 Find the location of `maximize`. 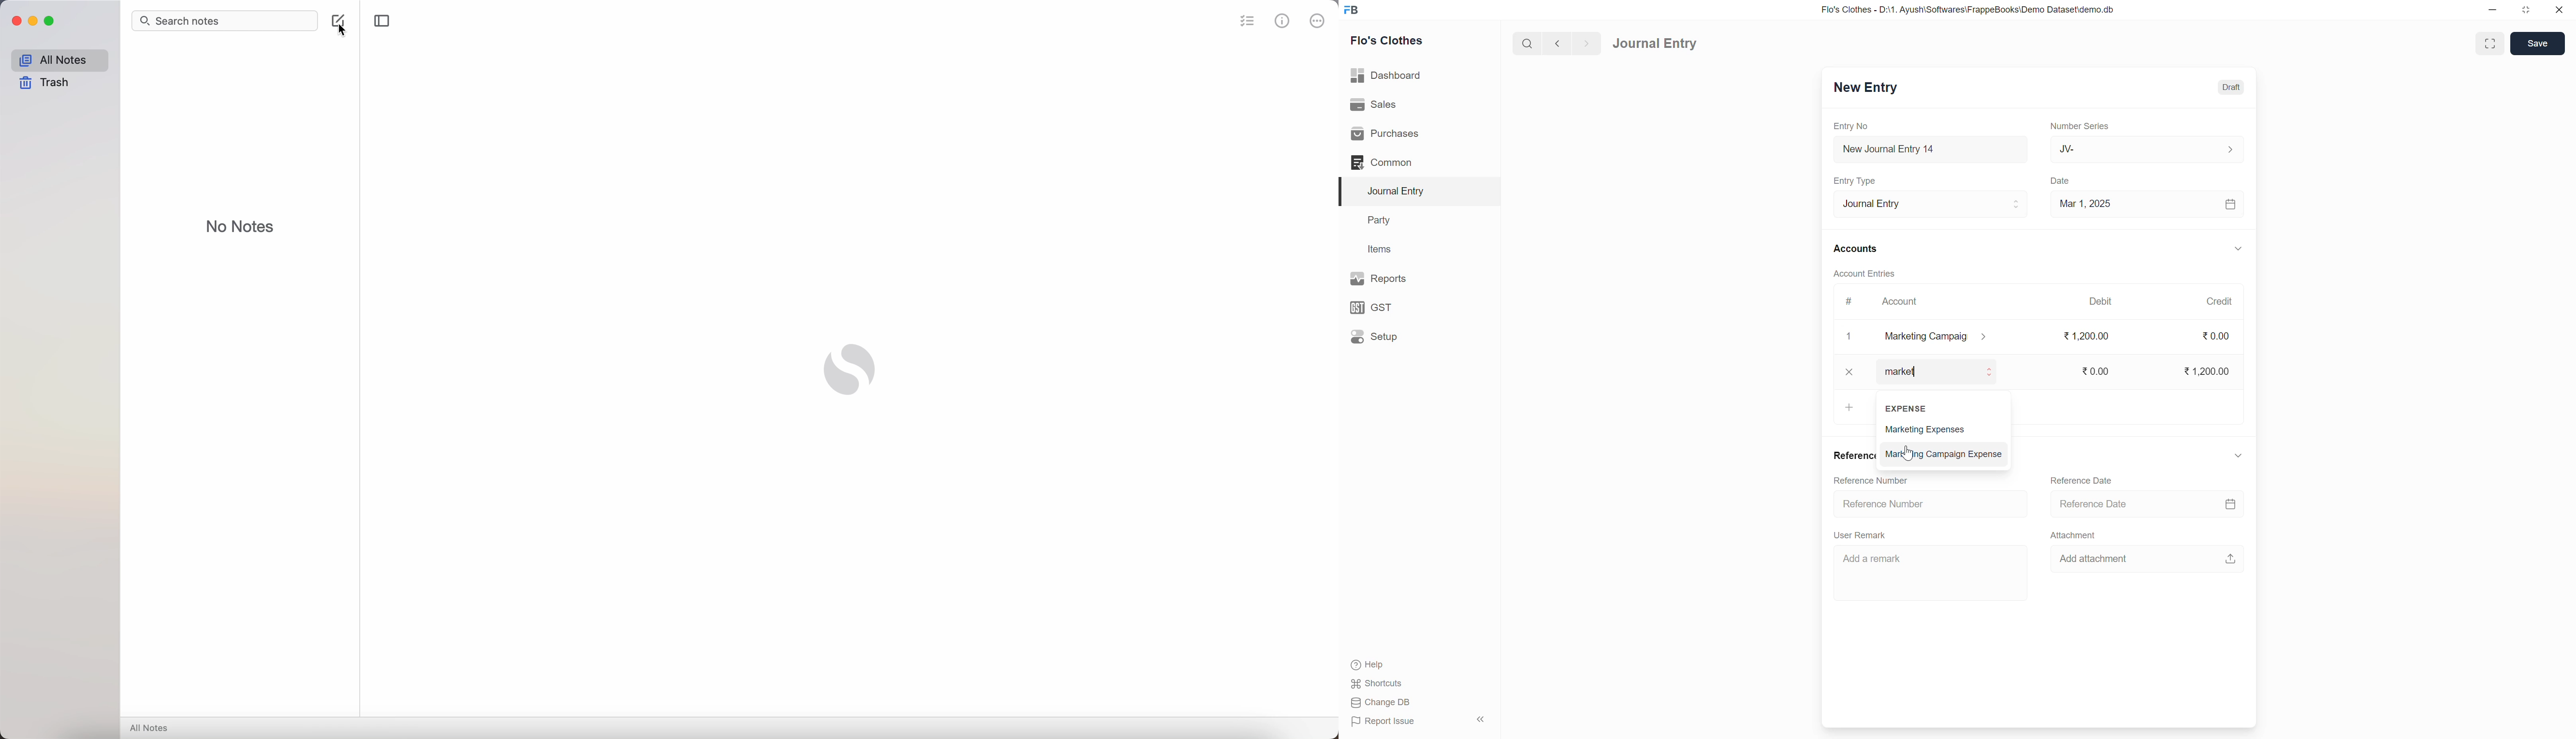

maximize is located at coordinates (52, 21).